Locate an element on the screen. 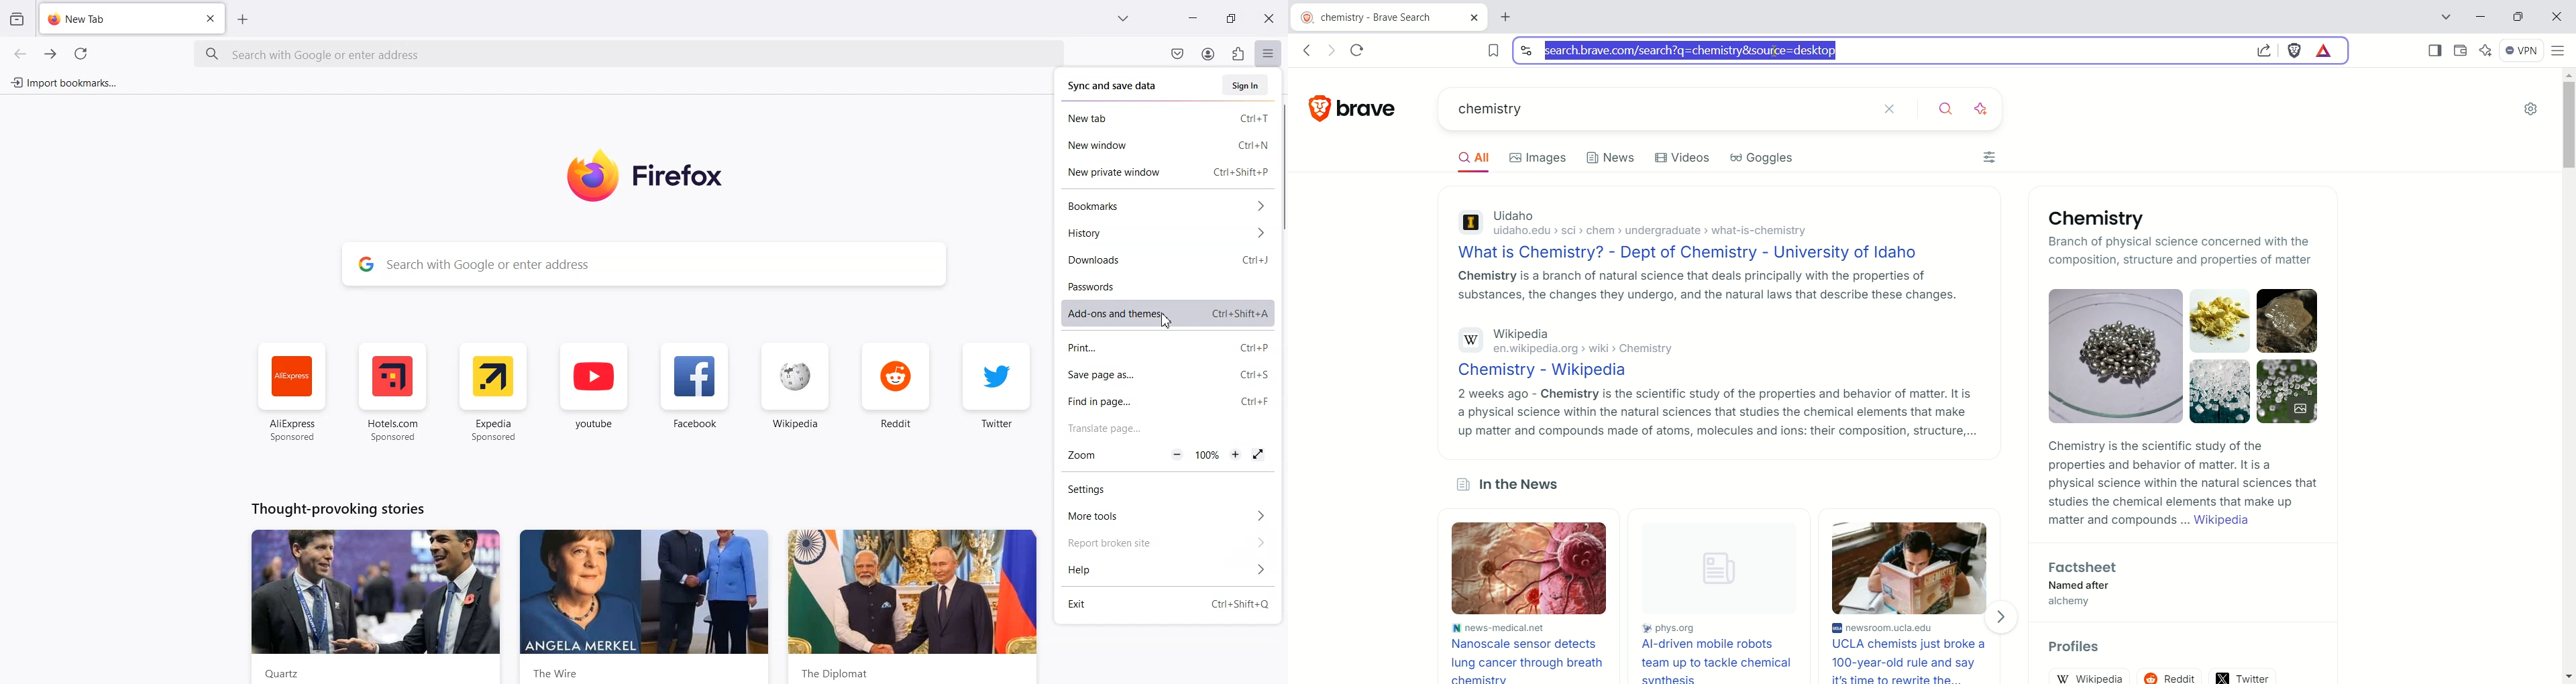 Image resolution: width=2576 pixels, height=700 pixels. Translate Page is located at coordinates (1165, 426).